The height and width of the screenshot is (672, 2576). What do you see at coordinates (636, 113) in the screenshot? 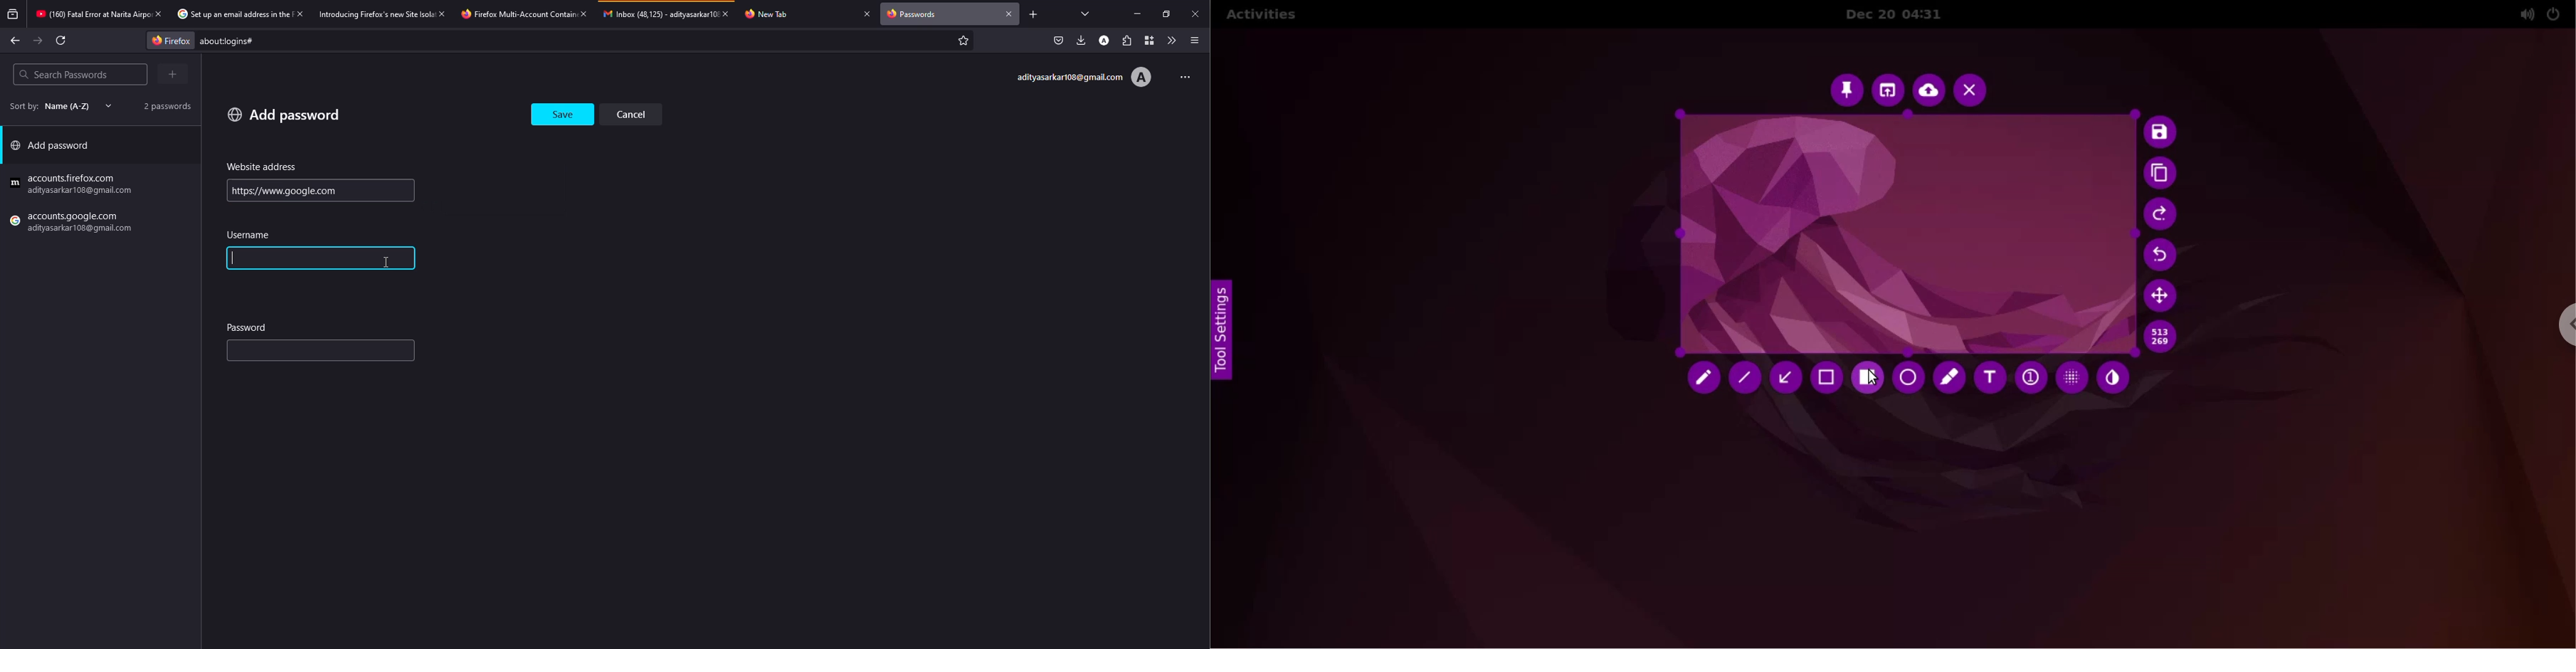
I see `cancel` at bounding box center [636, 113].